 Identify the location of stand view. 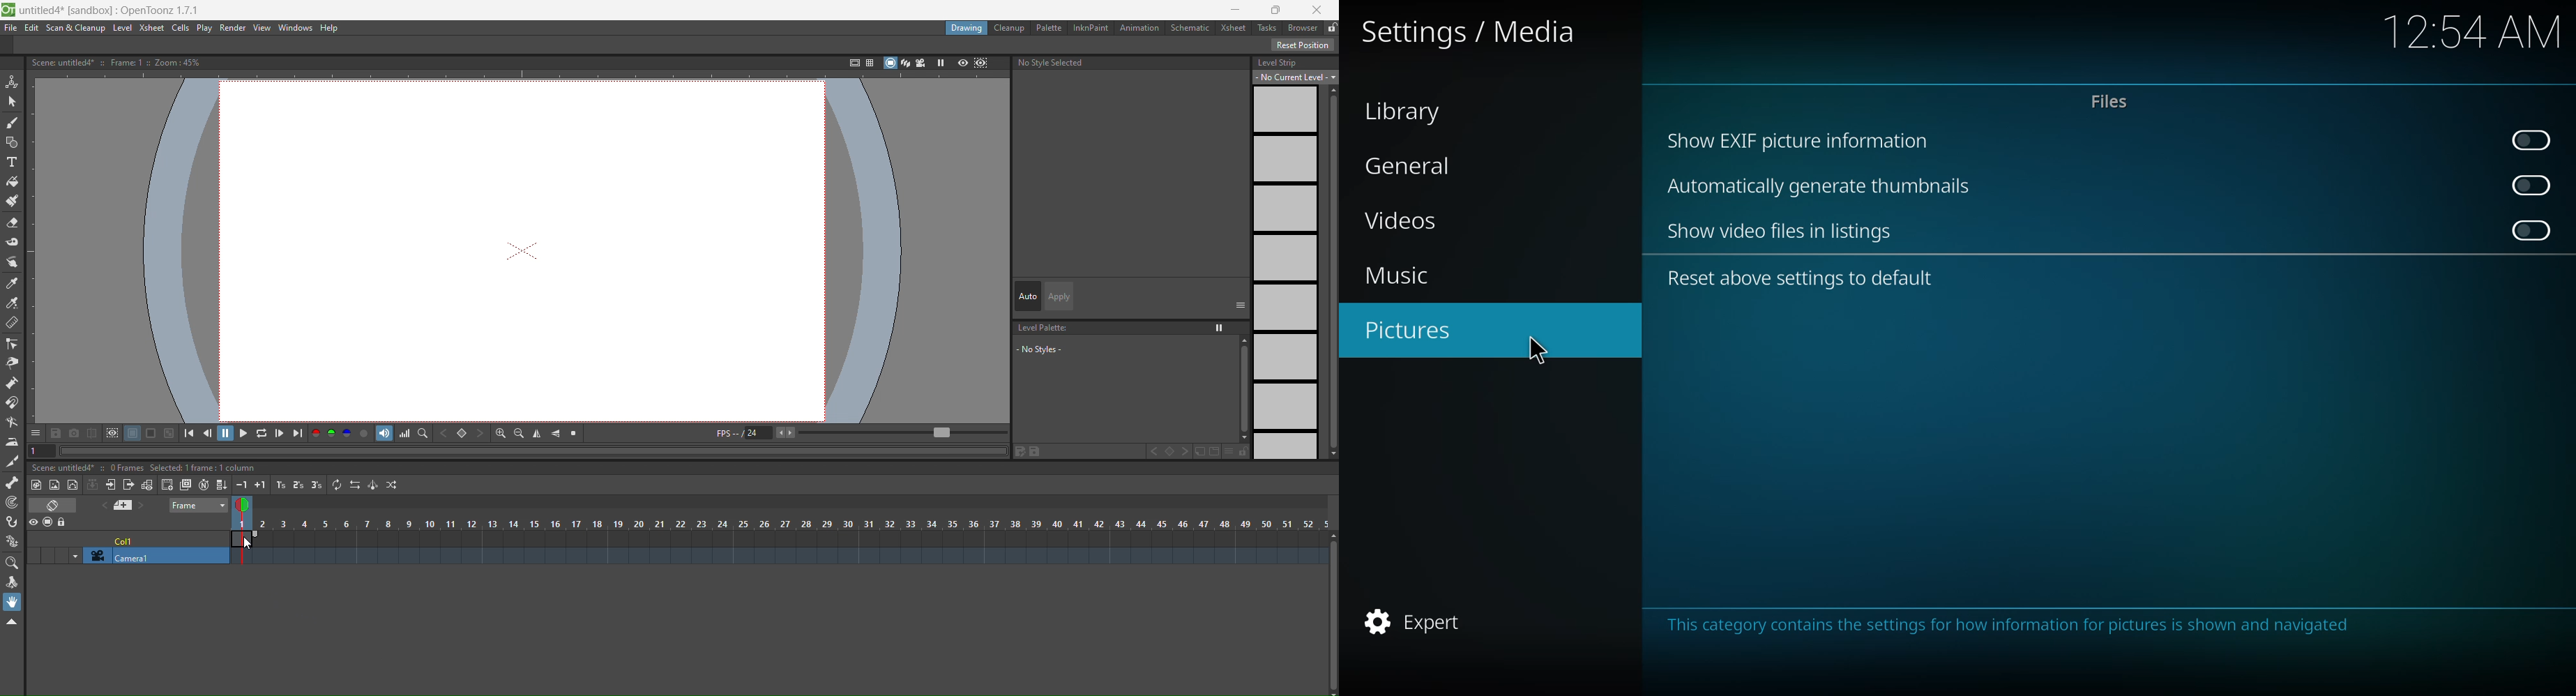
(896, 63).